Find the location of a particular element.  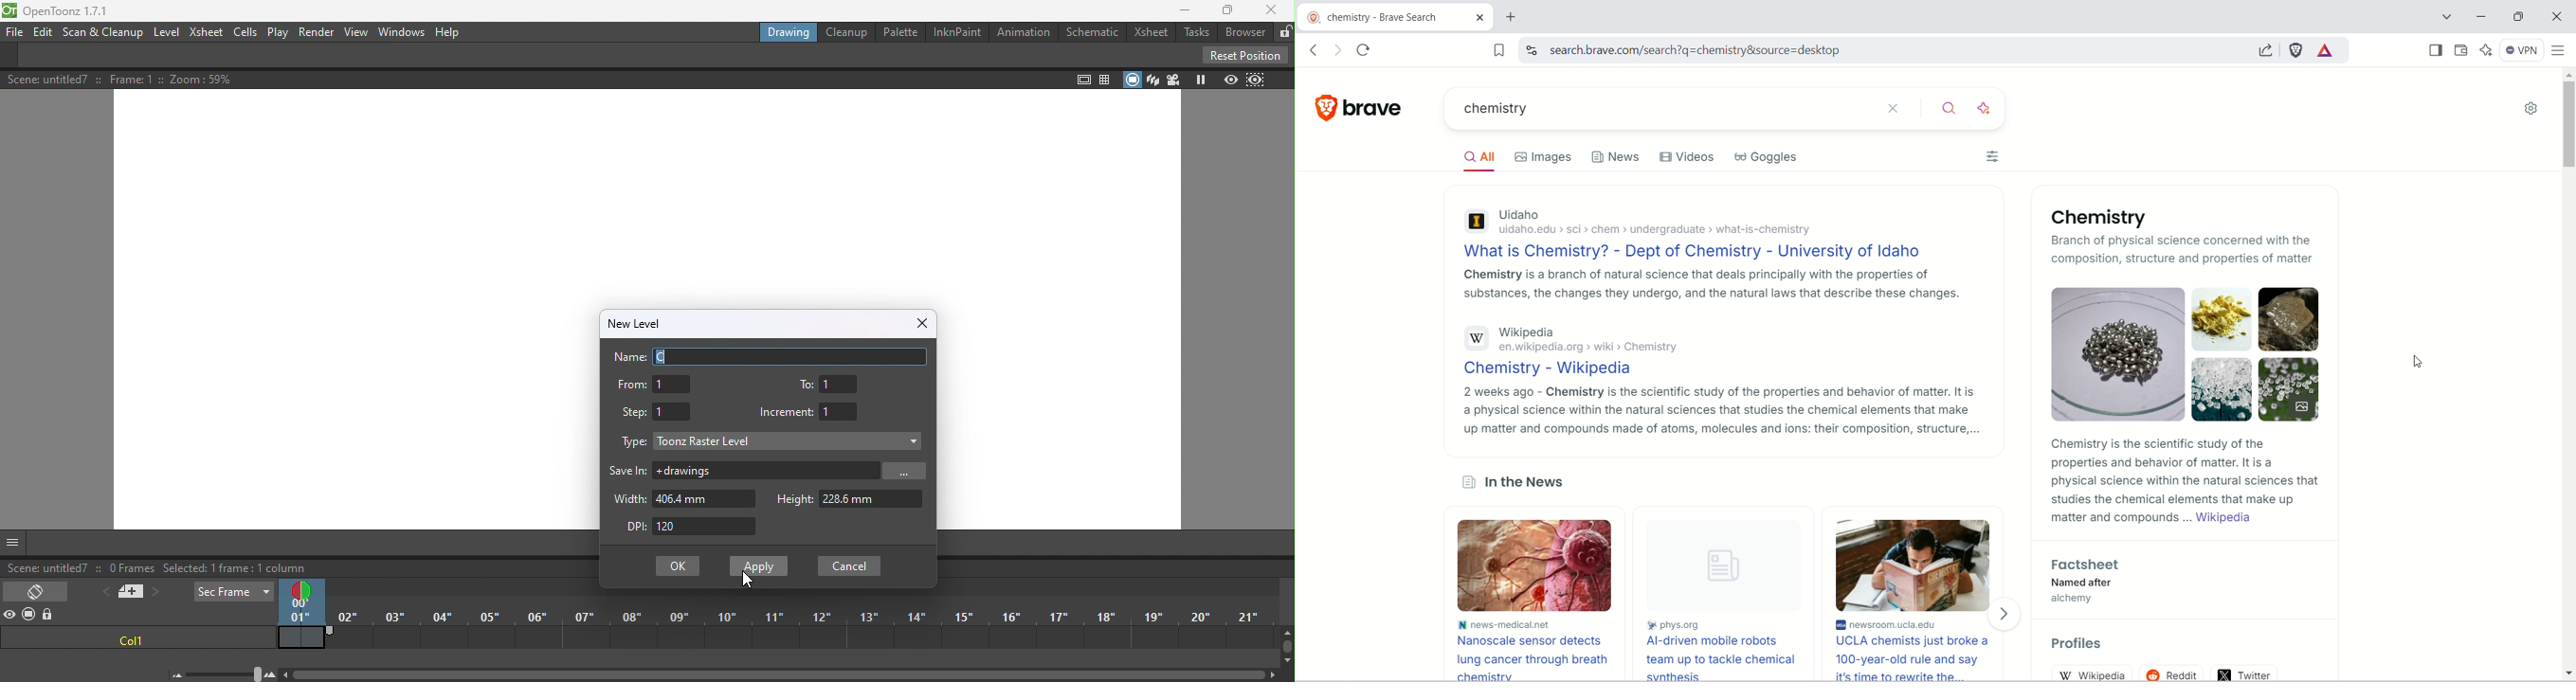

Mobile robots link is located at coordinates (1718, 657).